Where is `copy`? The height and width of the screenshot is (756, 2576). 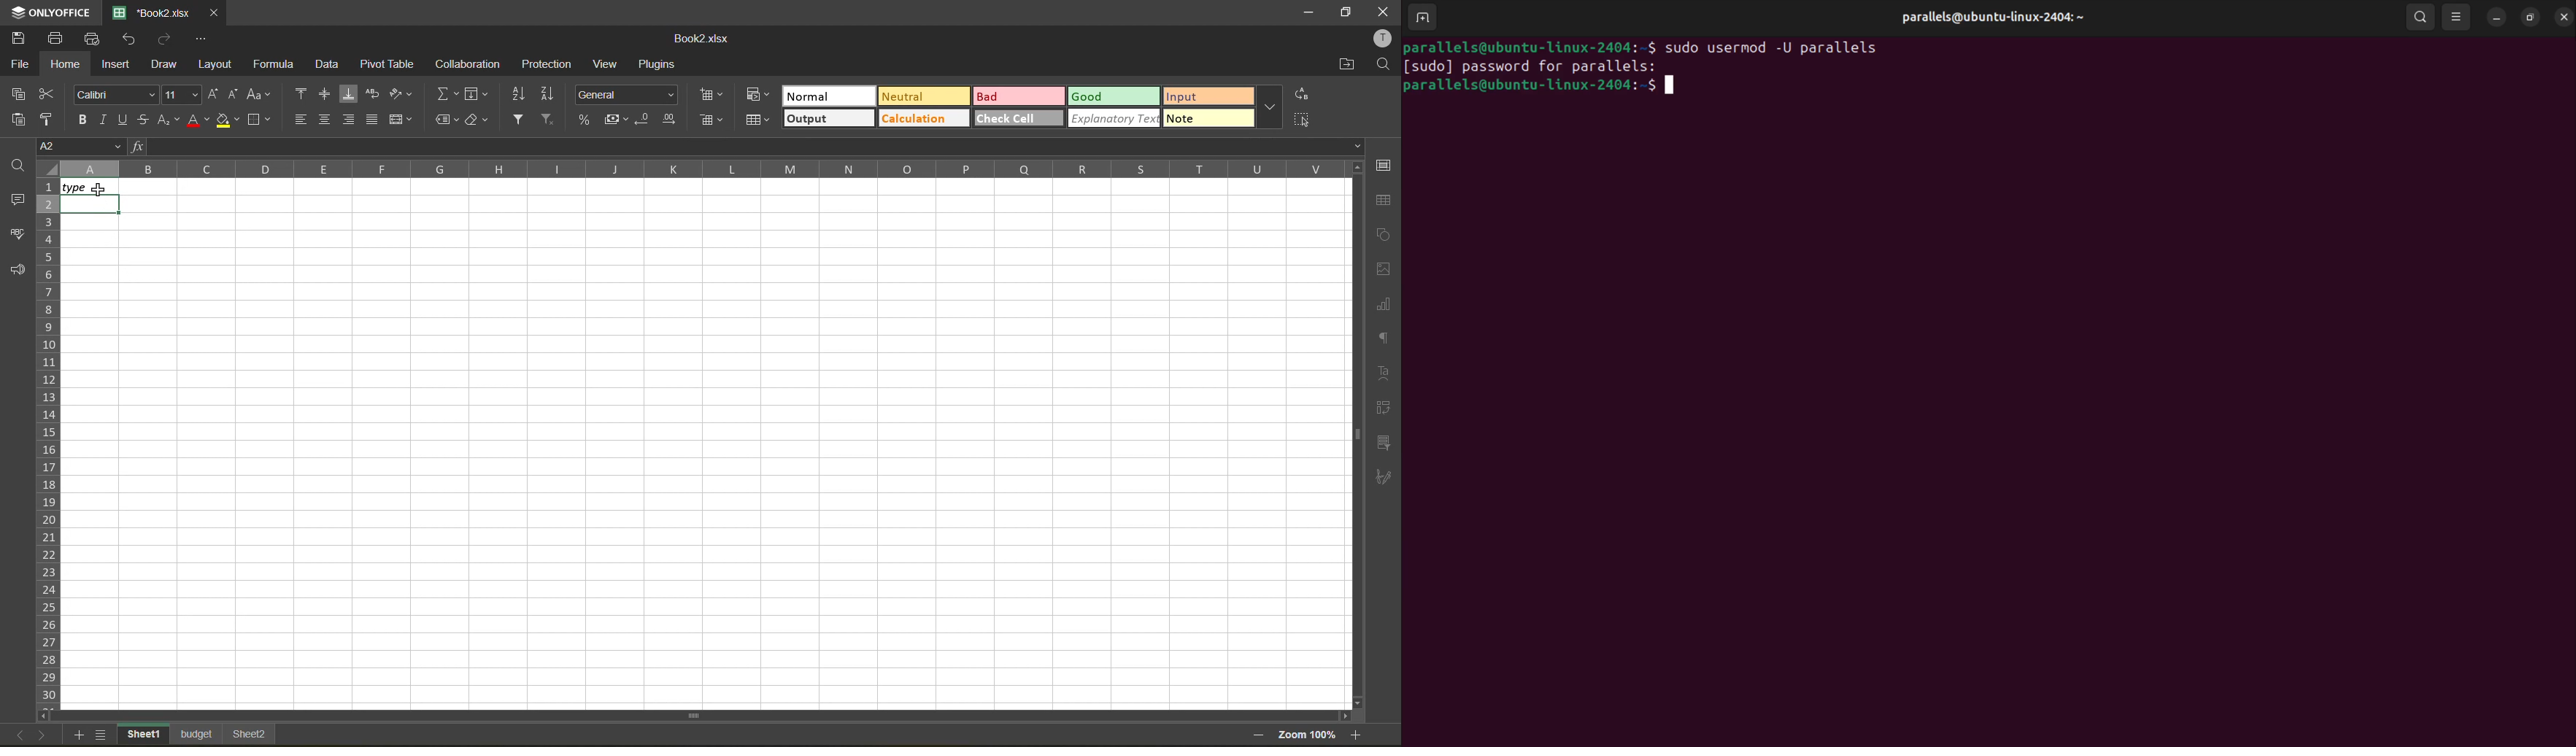 copy is located at coordinates (26, 95).